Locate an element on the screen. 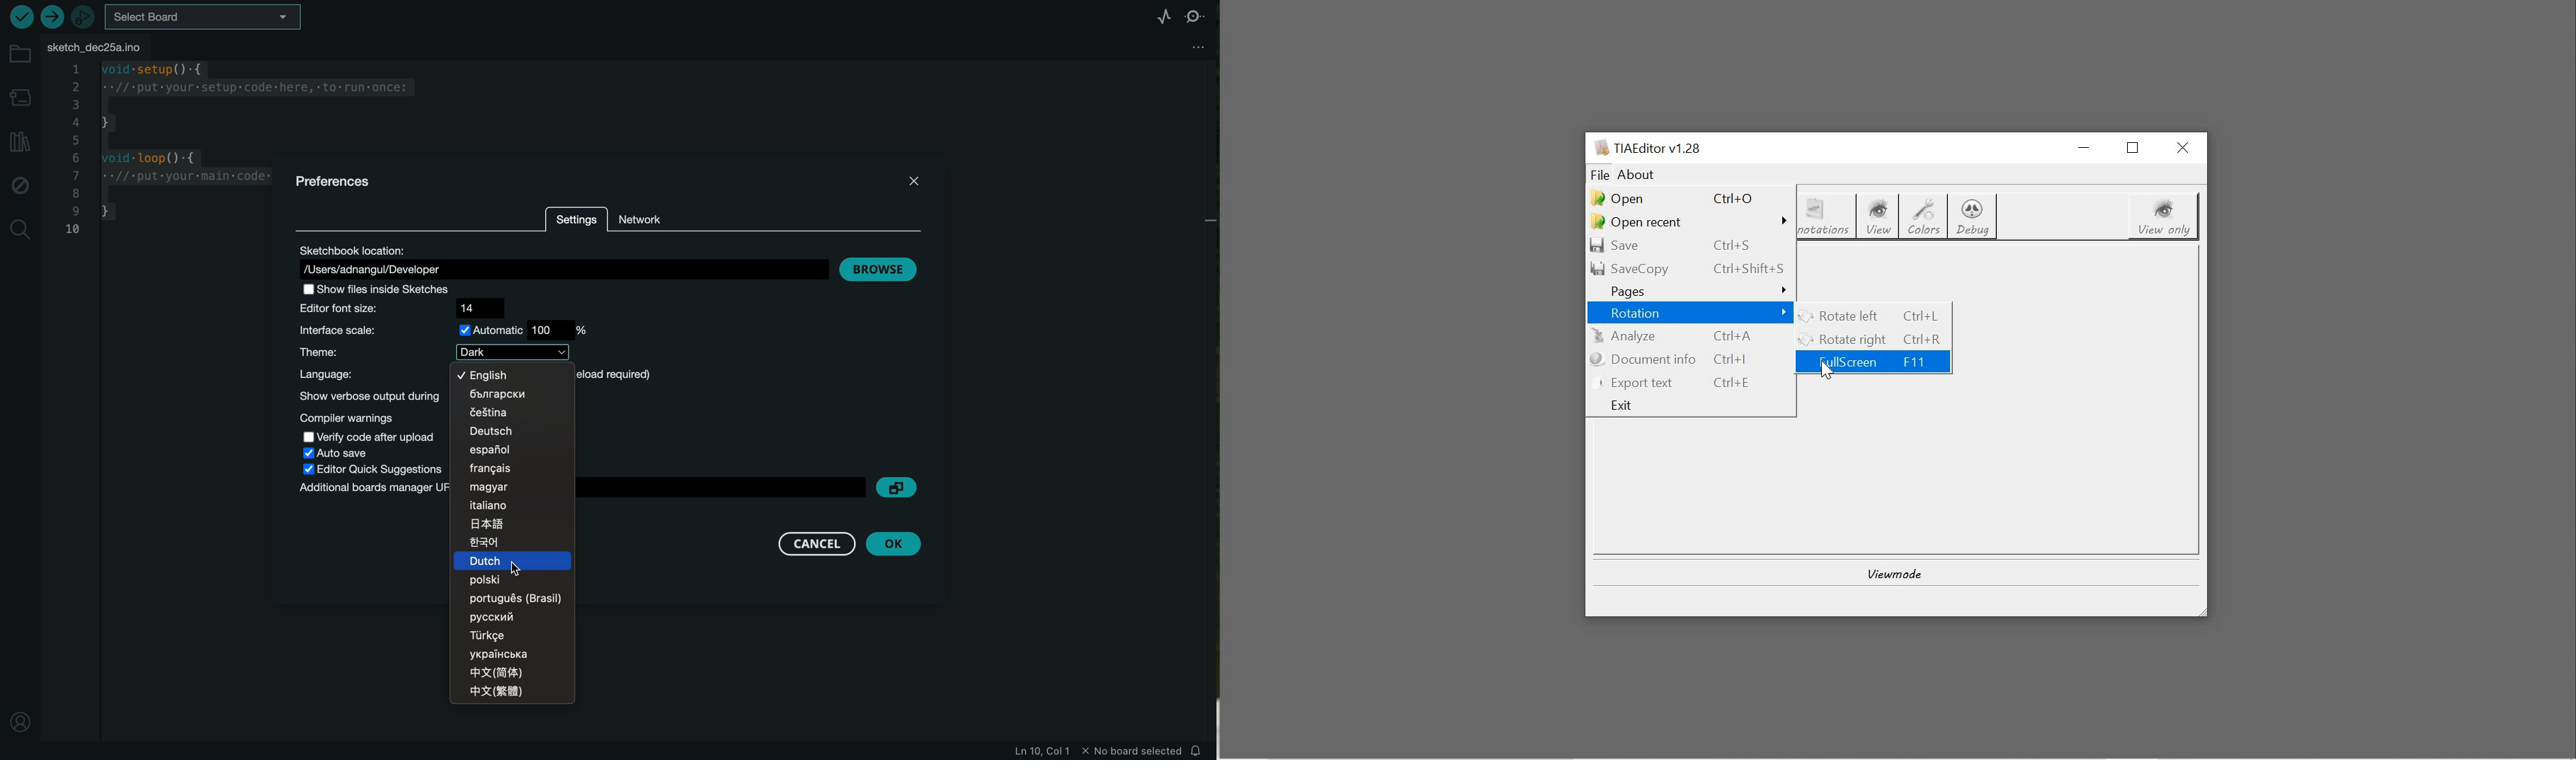 Image resolution: width=2576 pixels, height=784 pixels. show  verbose is located at coordinates (368, 396).